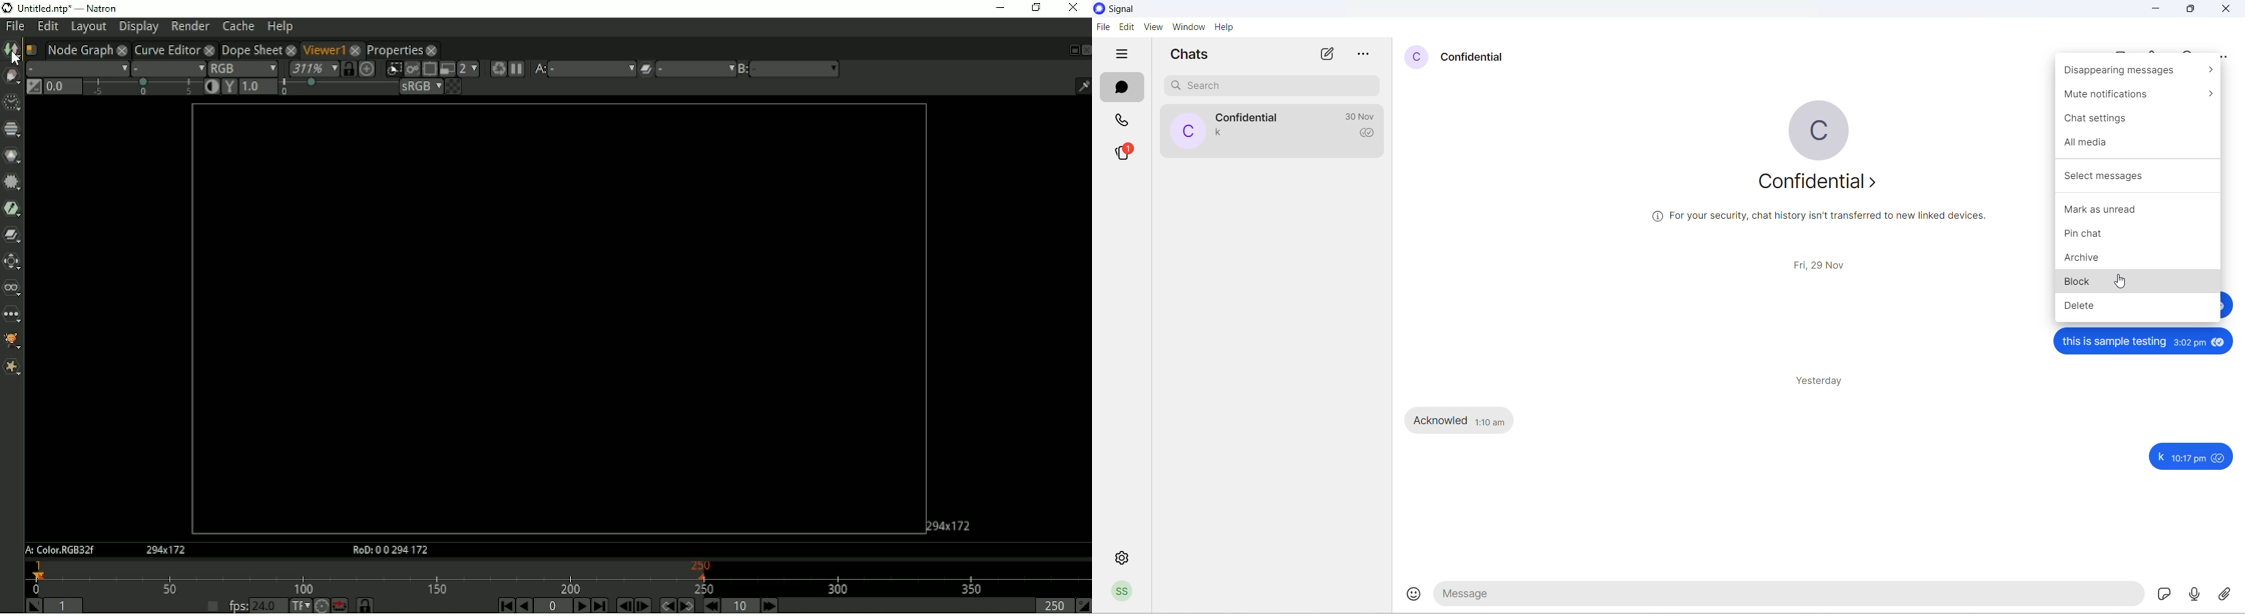 The image size is (2268, 616). What do you see at coordinates (1036, 9) in the screenshot?
I see `Restore down` at bounding box center [1036, 9].